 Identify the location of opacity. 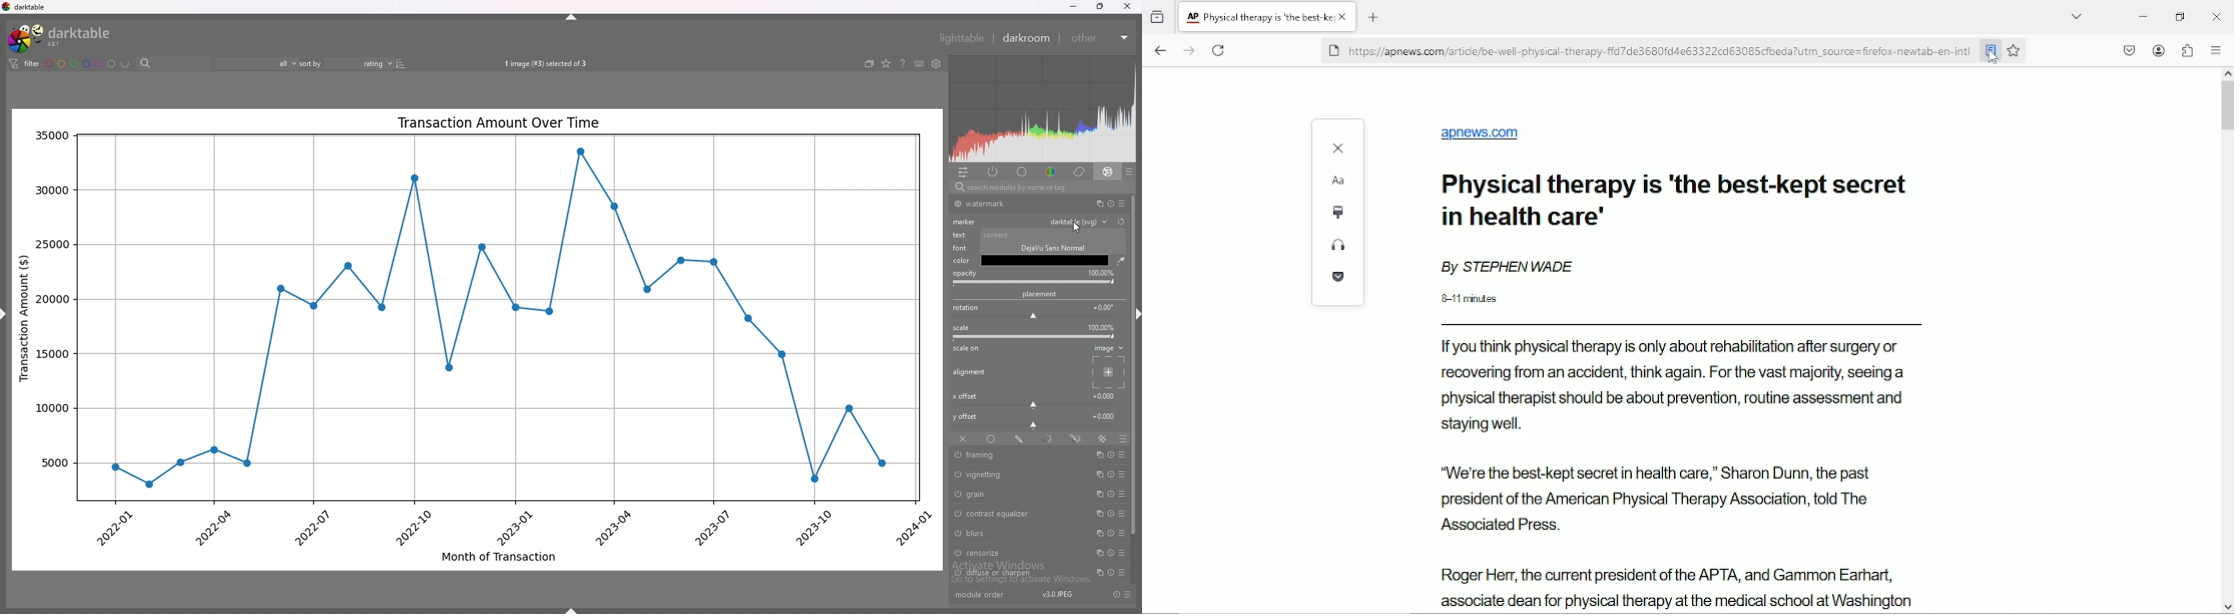
(965, 274).